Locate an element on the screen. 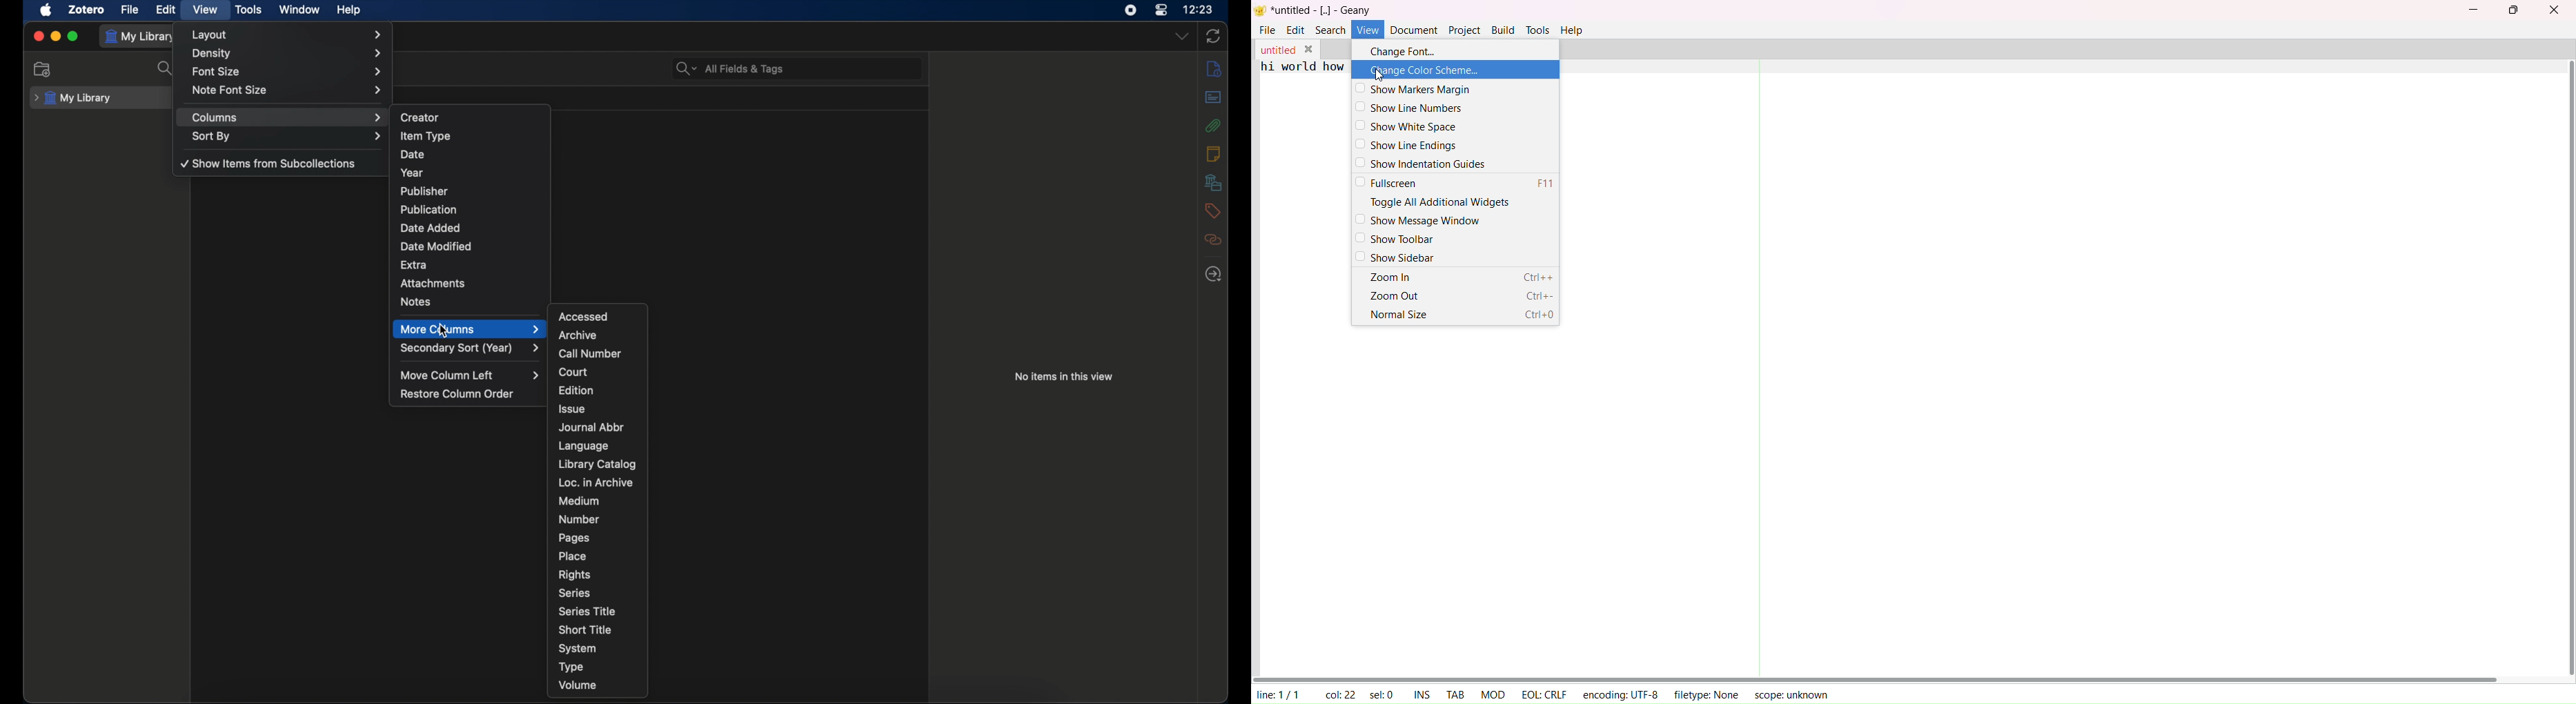 The height and width of the screenshot is (728, 2576). new collection is located at coordinates (42, 69).